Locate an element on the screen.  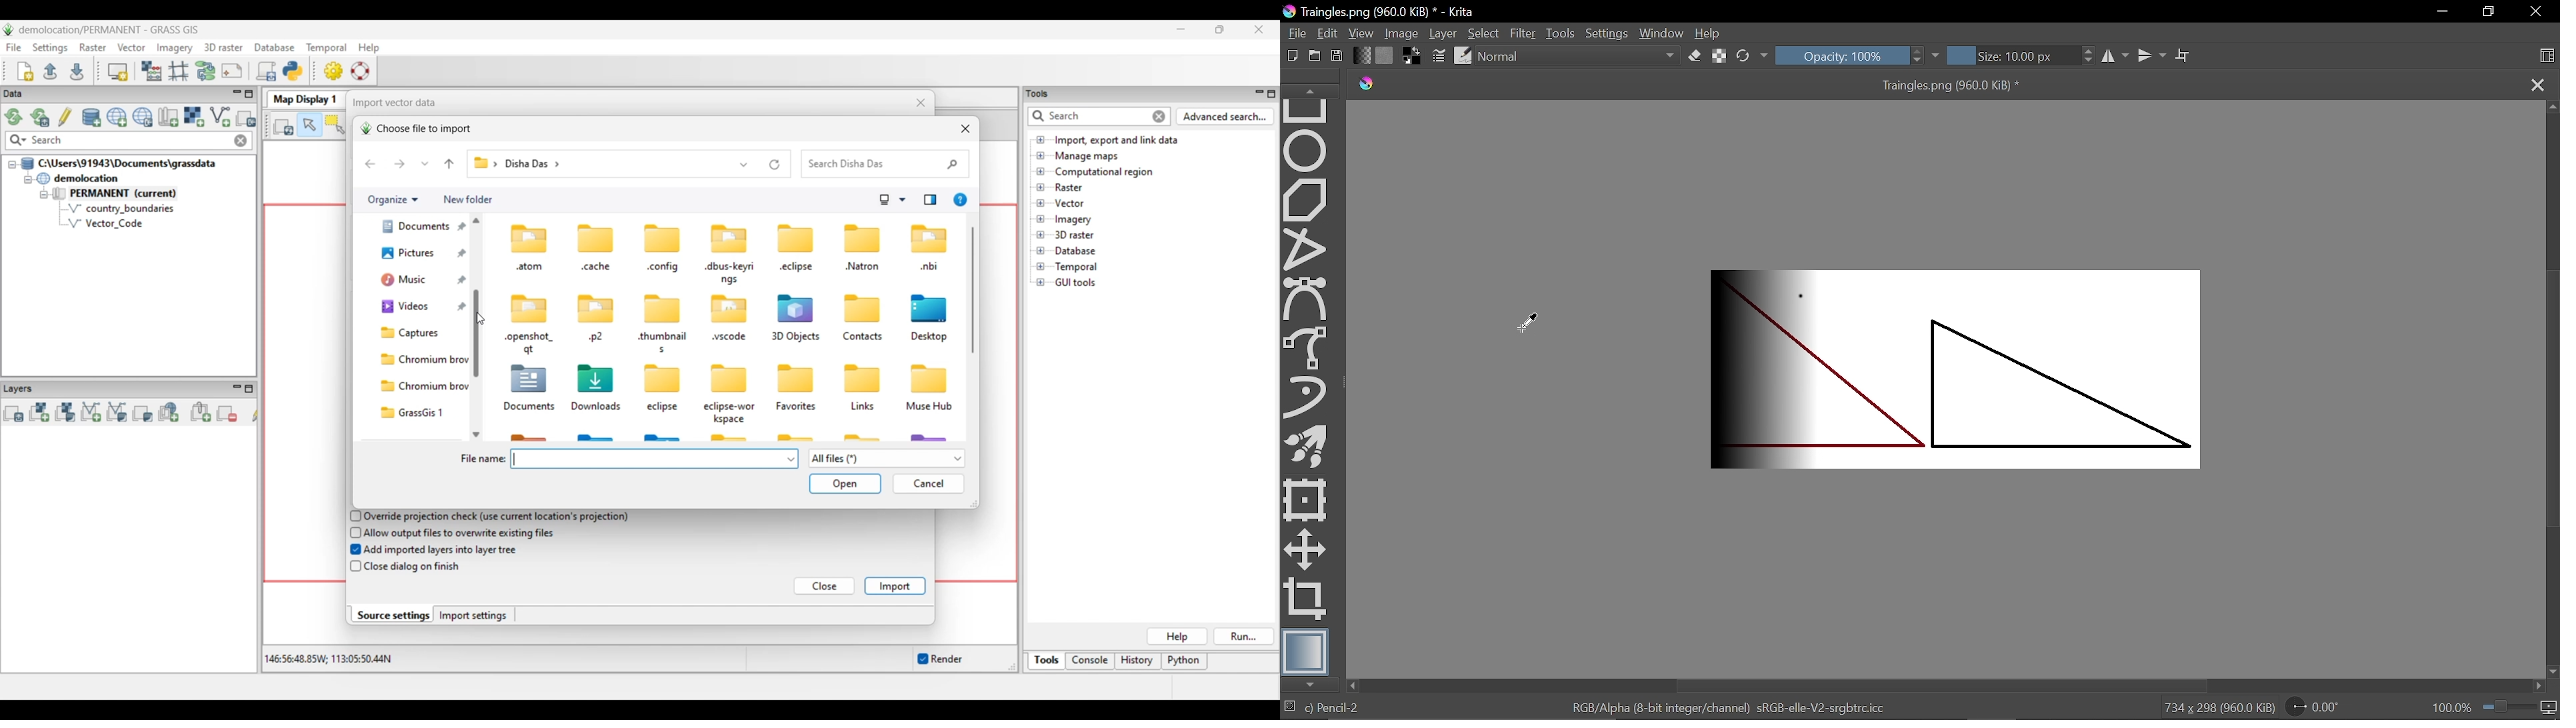
Bezier curve tool is located at coordinates (1308, 300).